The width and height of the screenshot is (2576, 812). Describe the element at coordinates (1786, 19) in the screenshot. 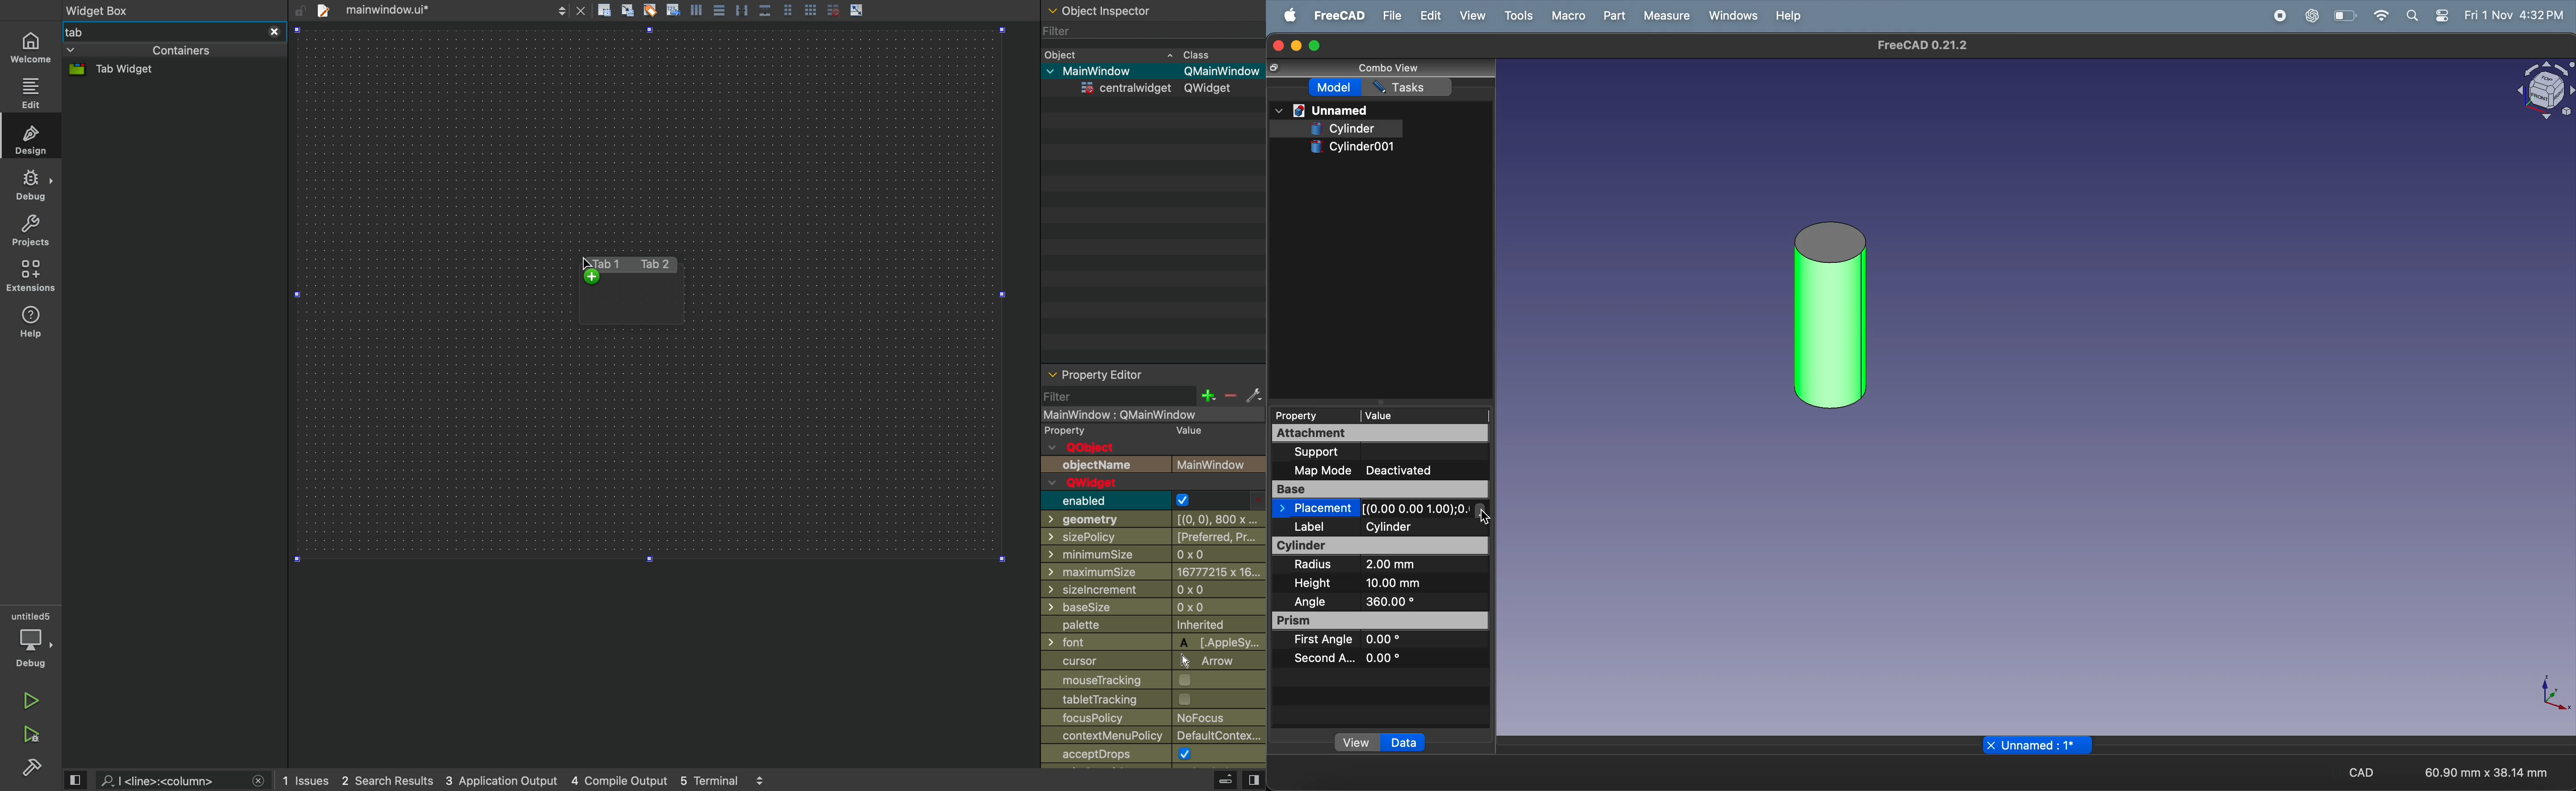

I see `help` at that location.